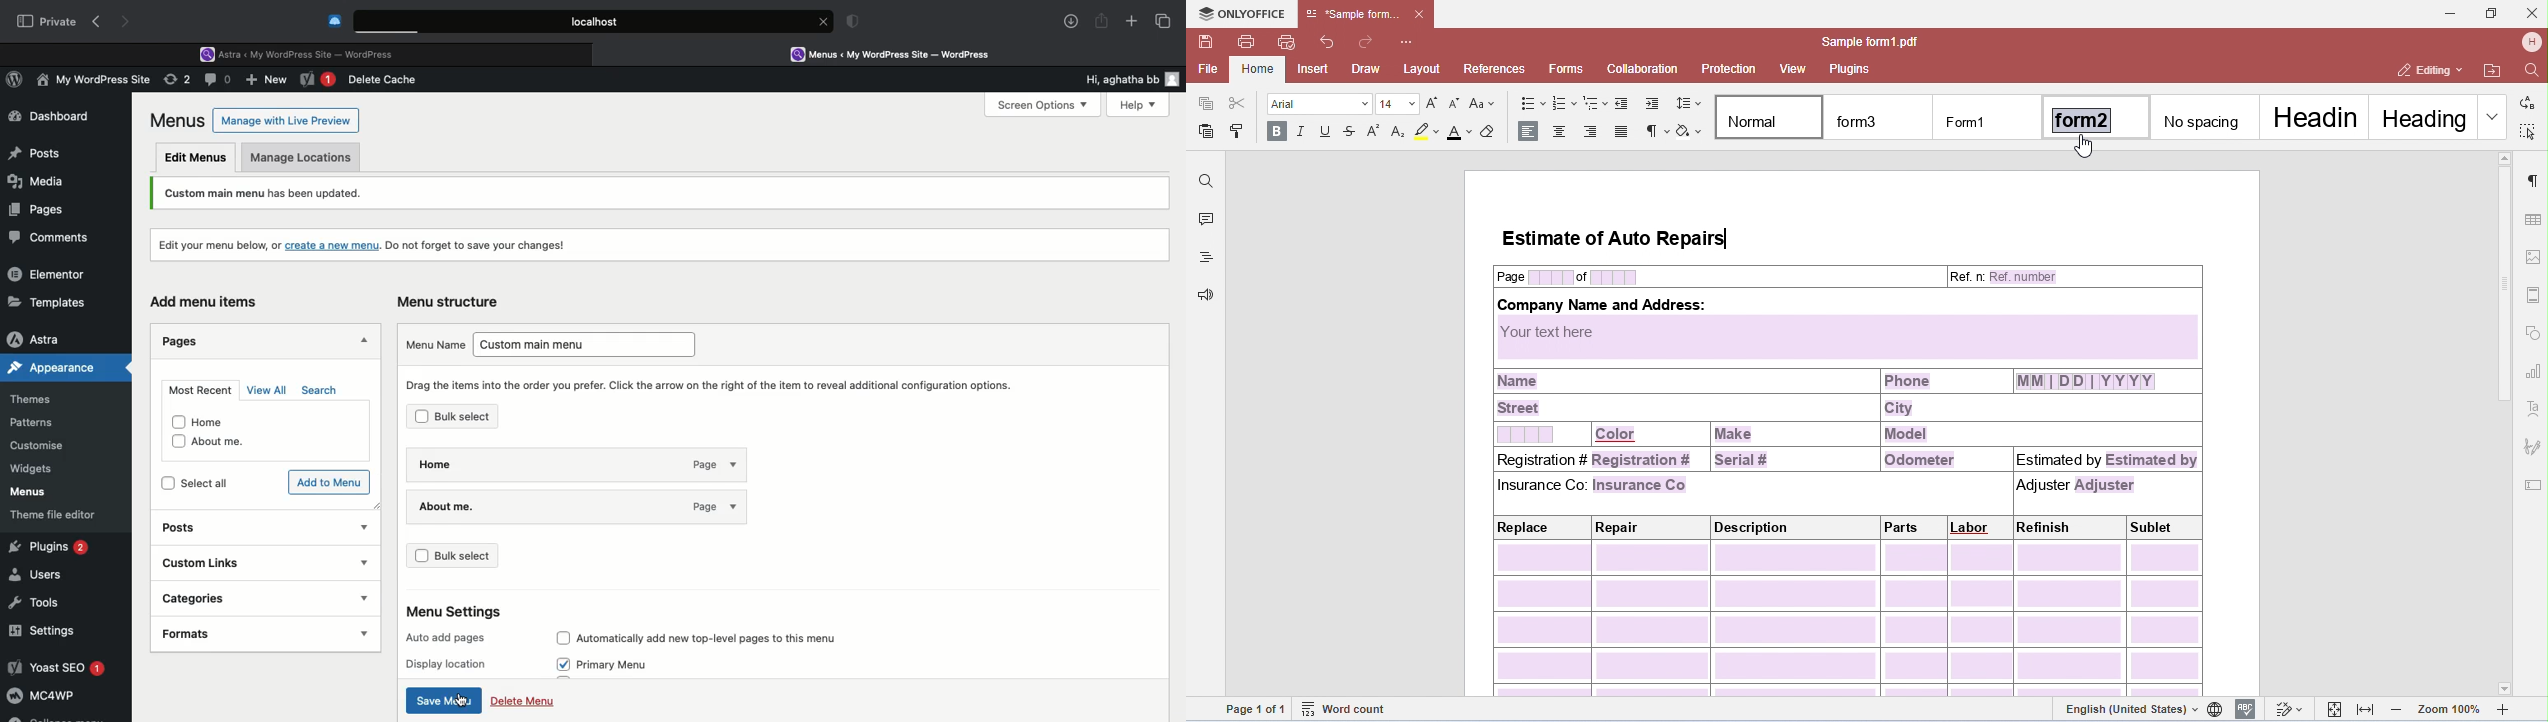 This screenshot has height=728, width=2548. What do you see at coordinates (220, 79) in the screenshot?
I see `Comment (0)` at bounding box center [220, 79].